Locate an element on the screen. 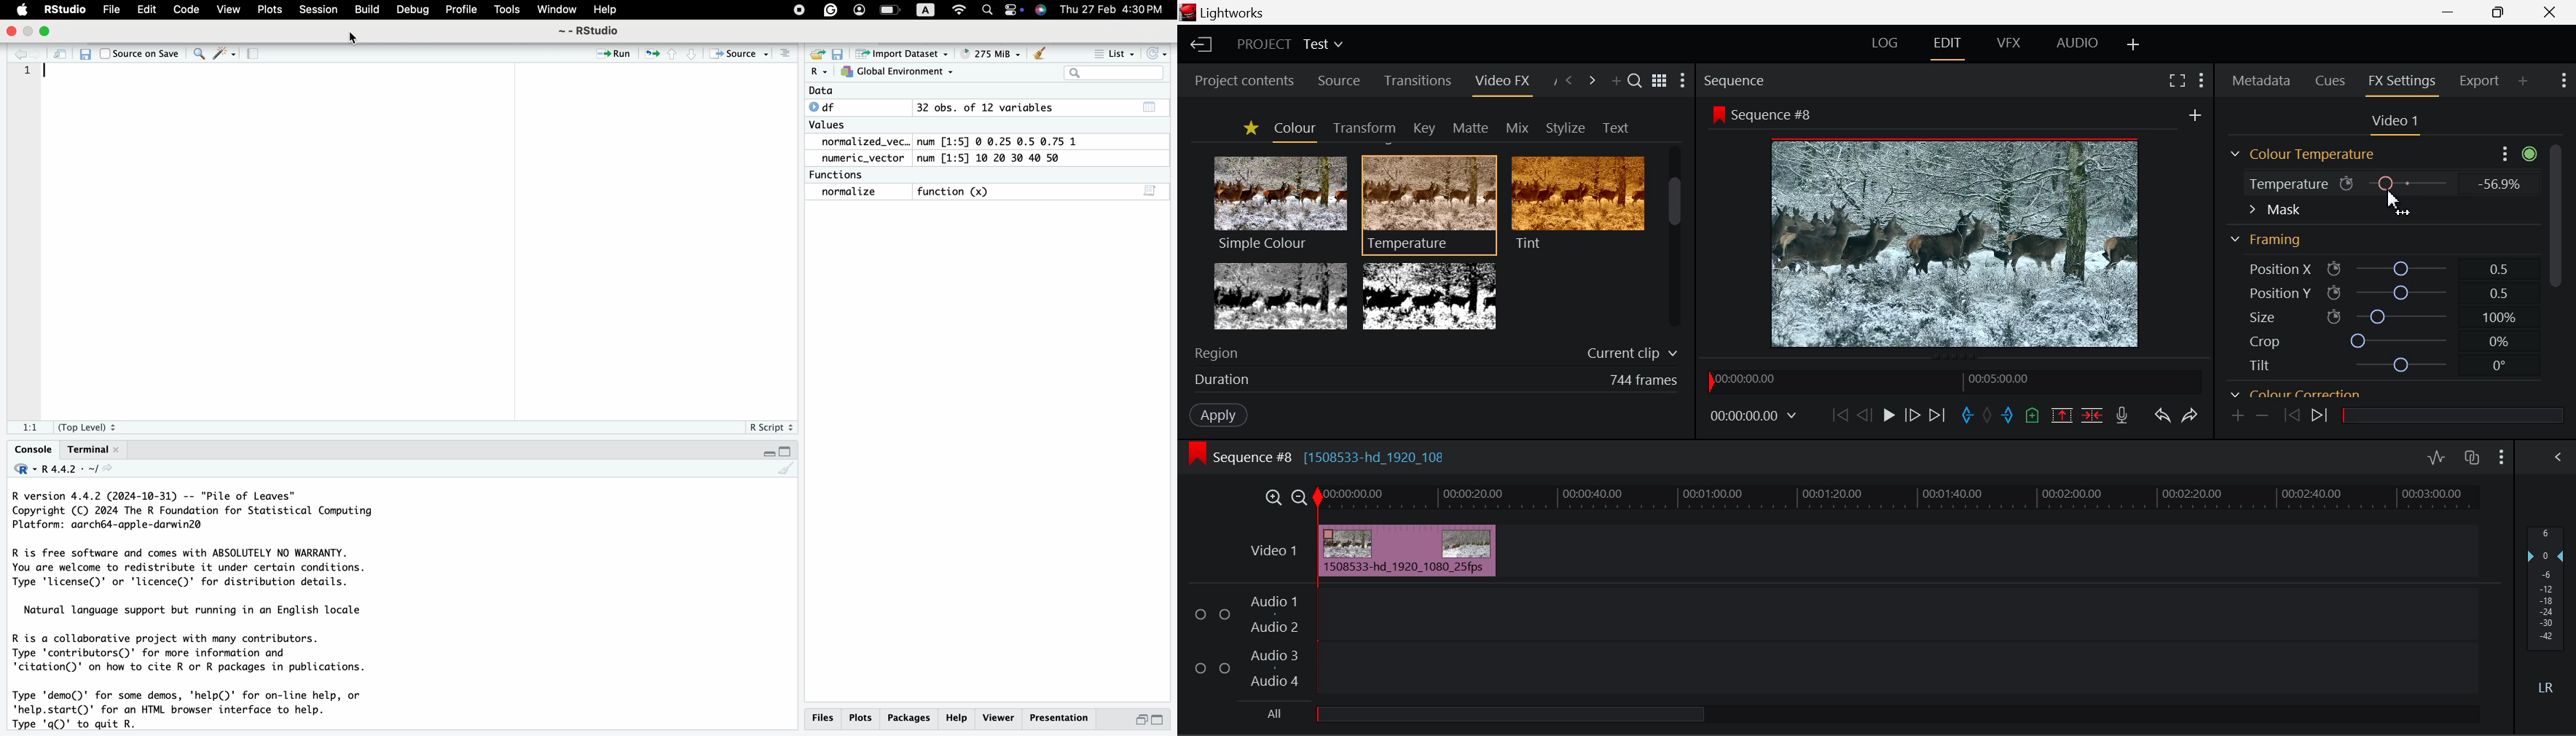  window is located at coordinates (556, 9).